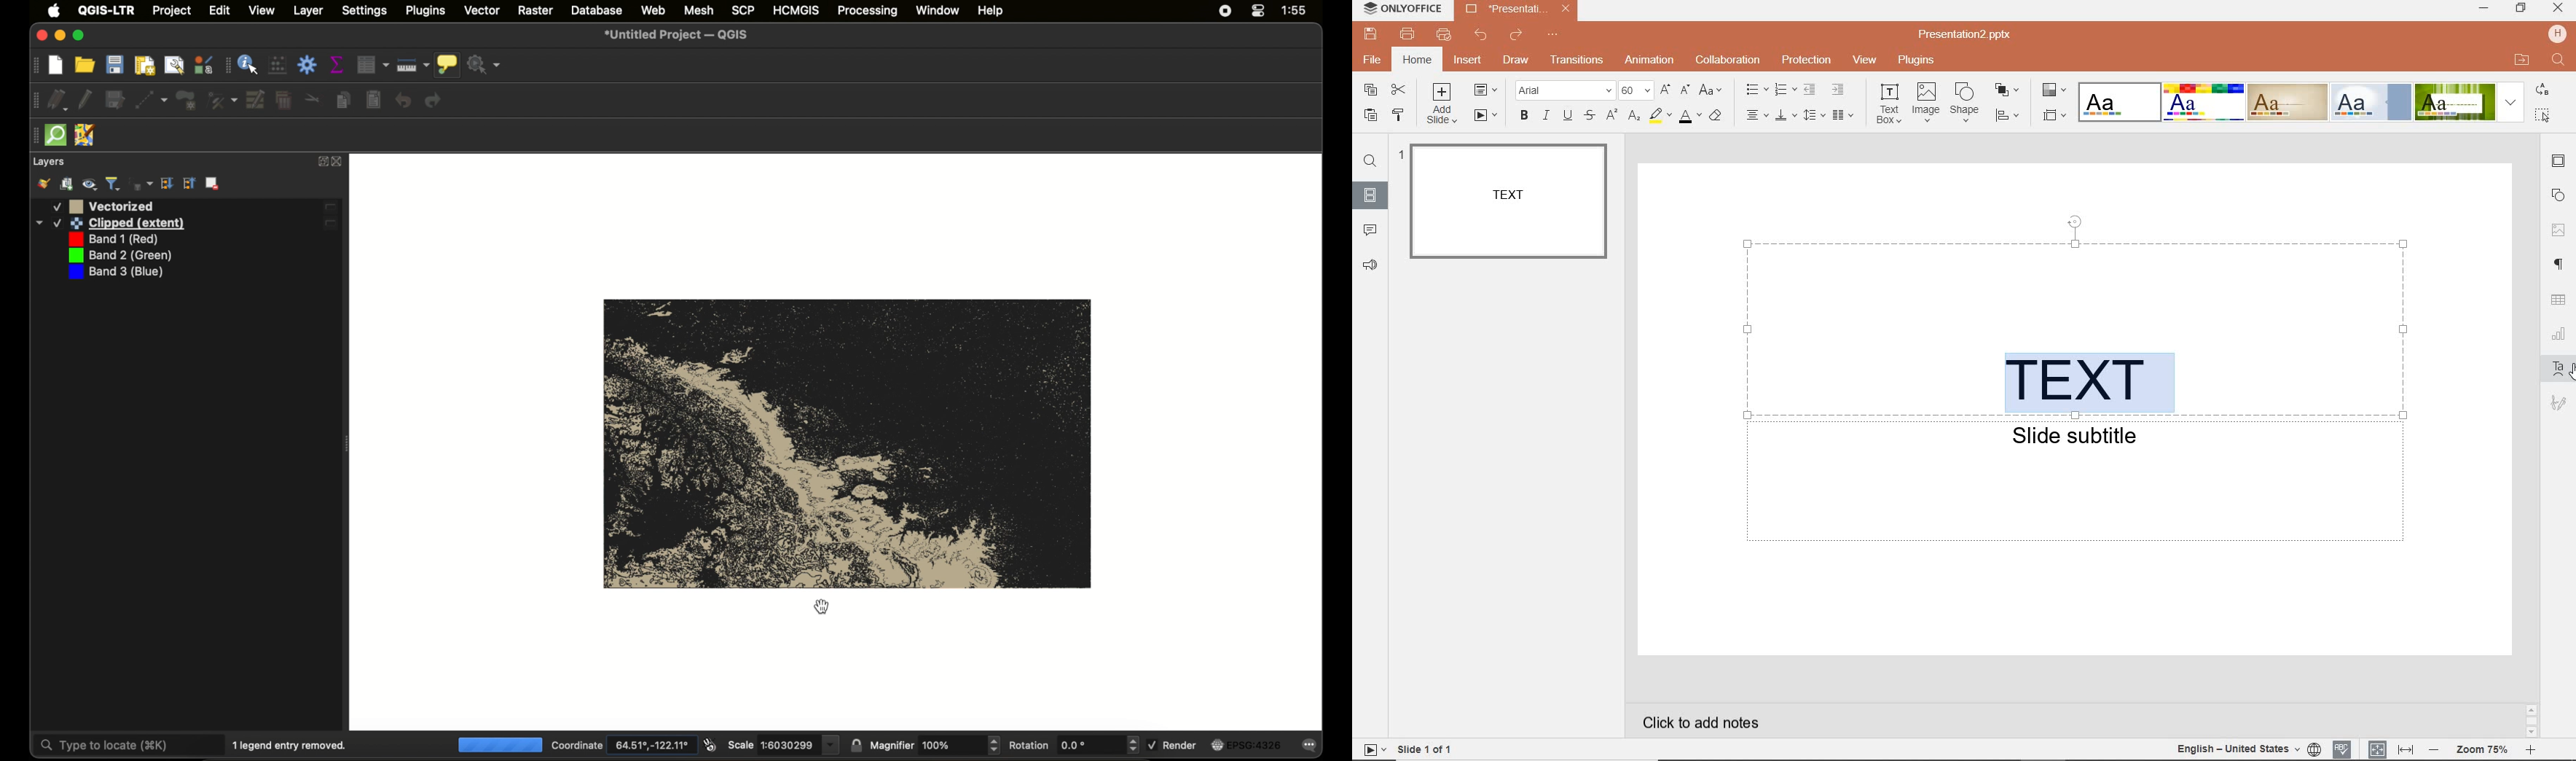  I want to click on TET ART, so click(2558, 367).